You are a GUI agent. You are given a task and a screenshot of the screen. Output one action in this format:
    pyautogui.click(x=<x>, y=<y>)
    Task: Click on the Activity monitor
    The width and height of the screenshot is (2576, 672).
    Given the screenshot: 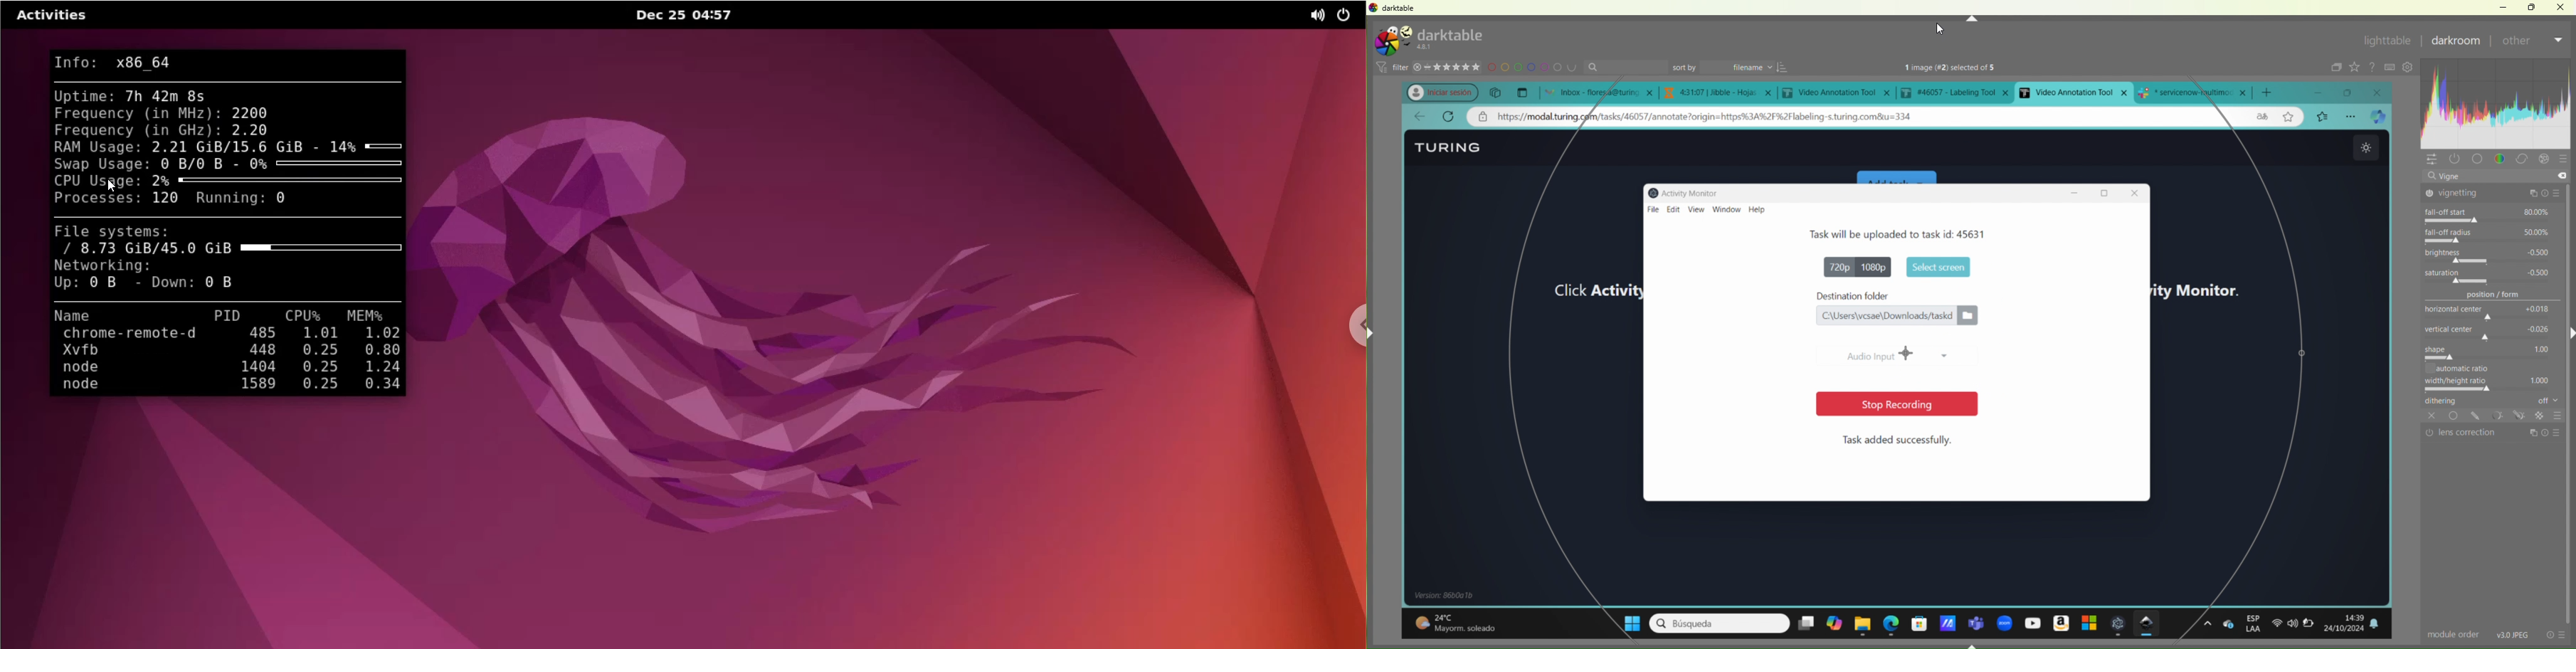 What is the action you would take?
    pyautogui.click(x=1688, y=191)
    